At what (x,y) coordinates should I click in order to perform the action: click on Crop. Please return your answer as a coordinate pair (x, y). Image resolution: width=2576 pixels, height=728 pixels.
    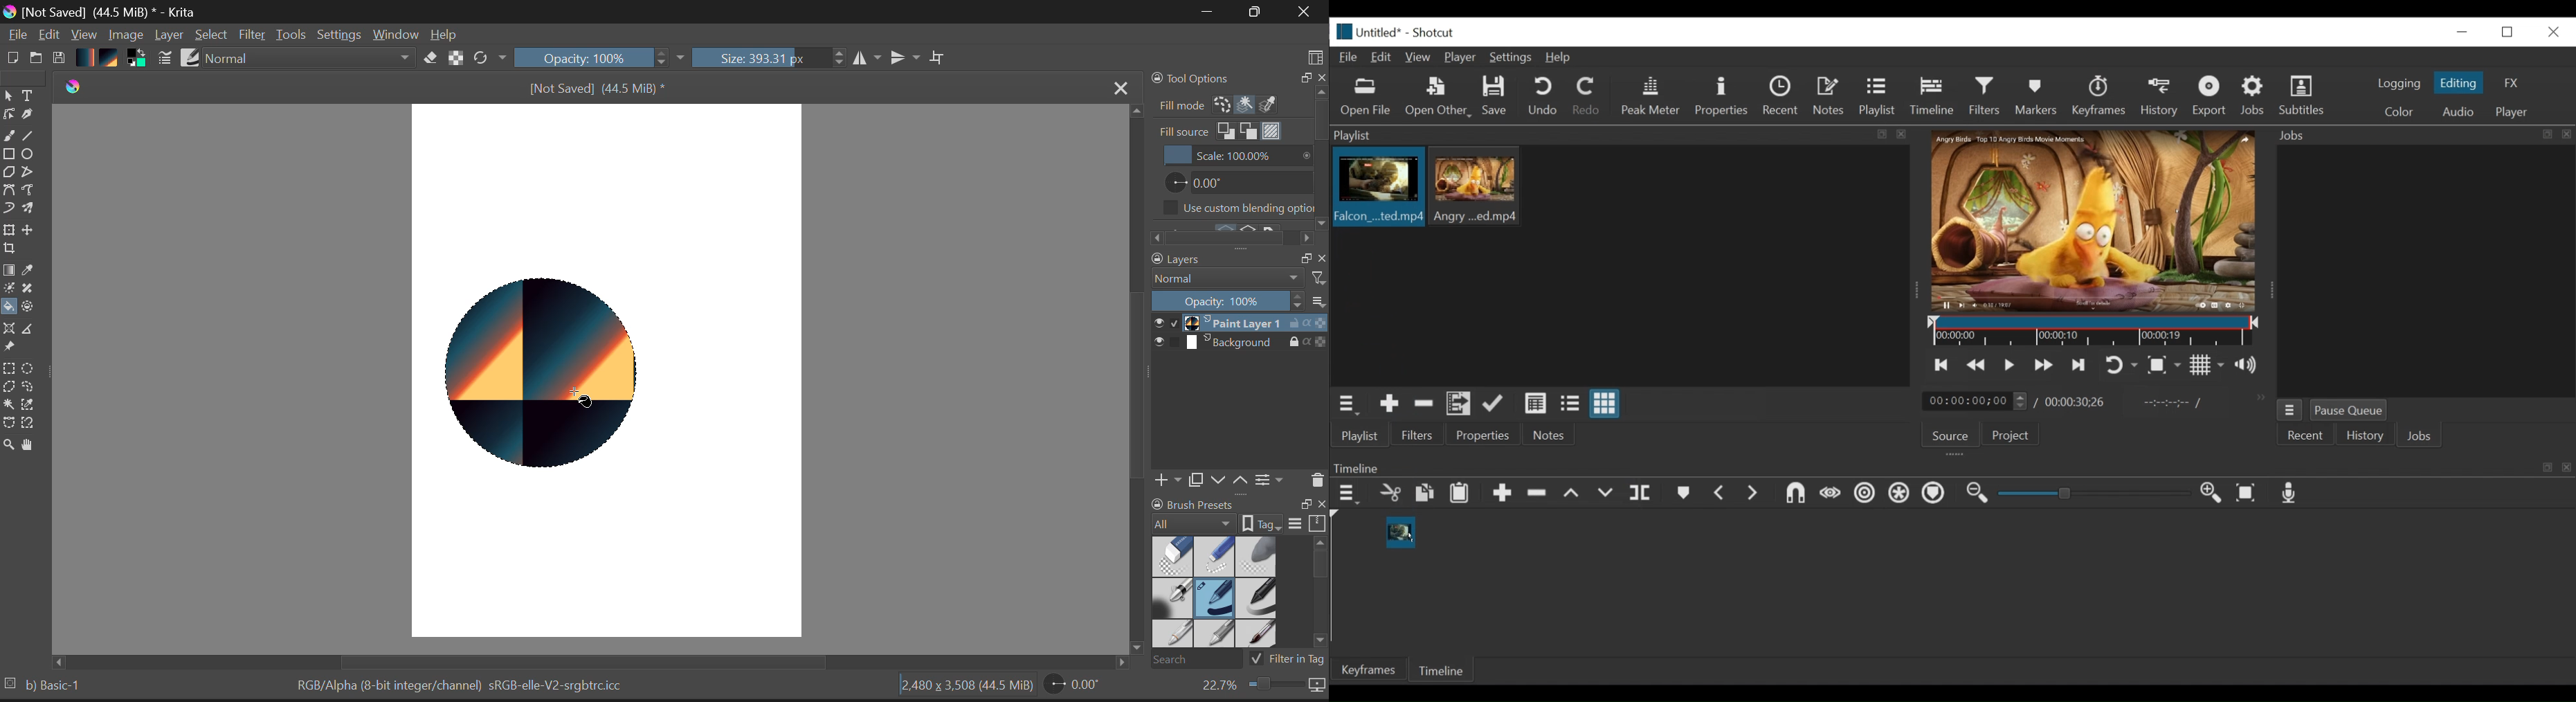
    Looking at the image, I should click on (938, 58).